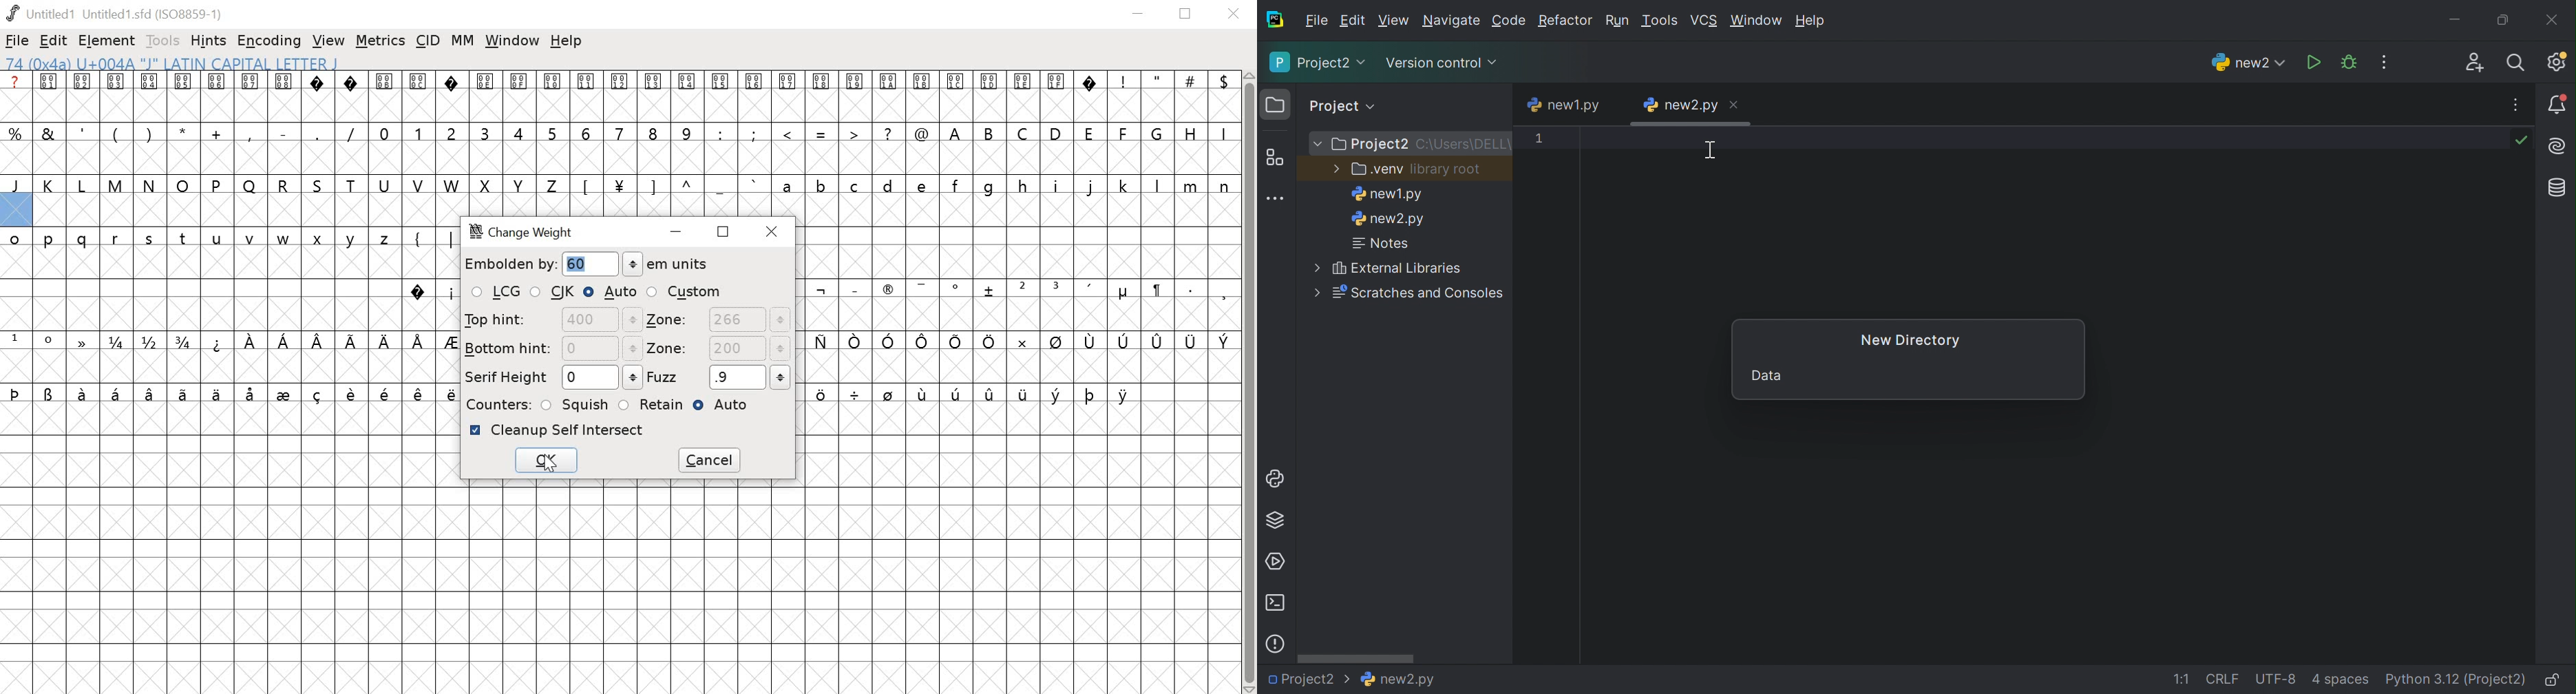  I want to click on special characters, so click(1169, 82).